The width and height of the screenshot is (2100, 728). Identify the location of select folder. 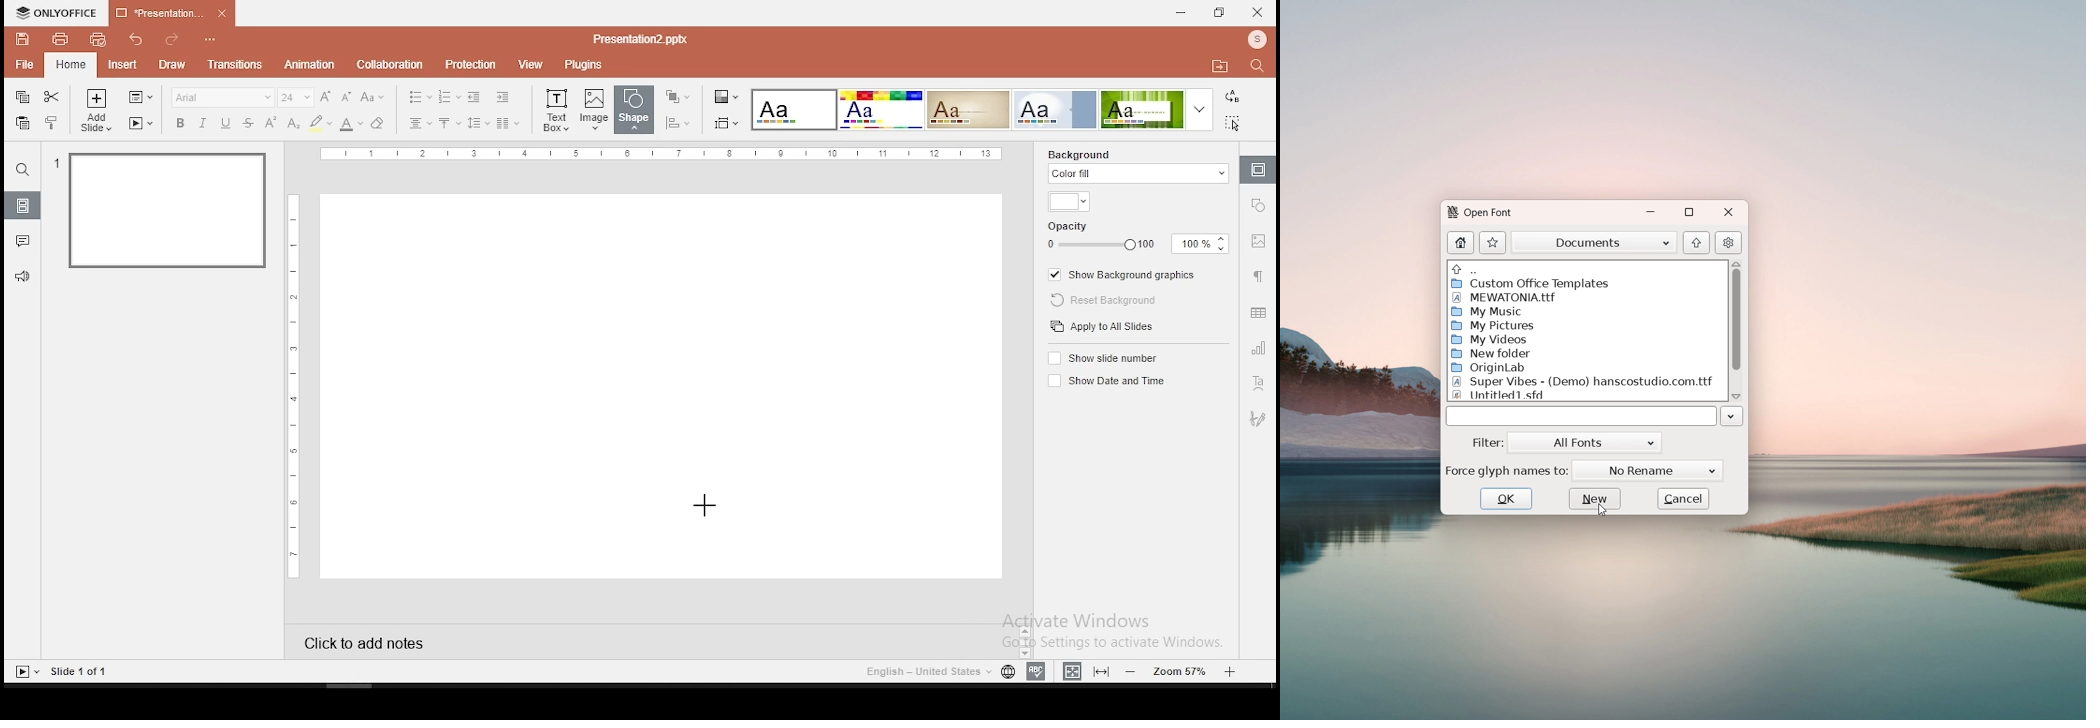
(1595, 241).